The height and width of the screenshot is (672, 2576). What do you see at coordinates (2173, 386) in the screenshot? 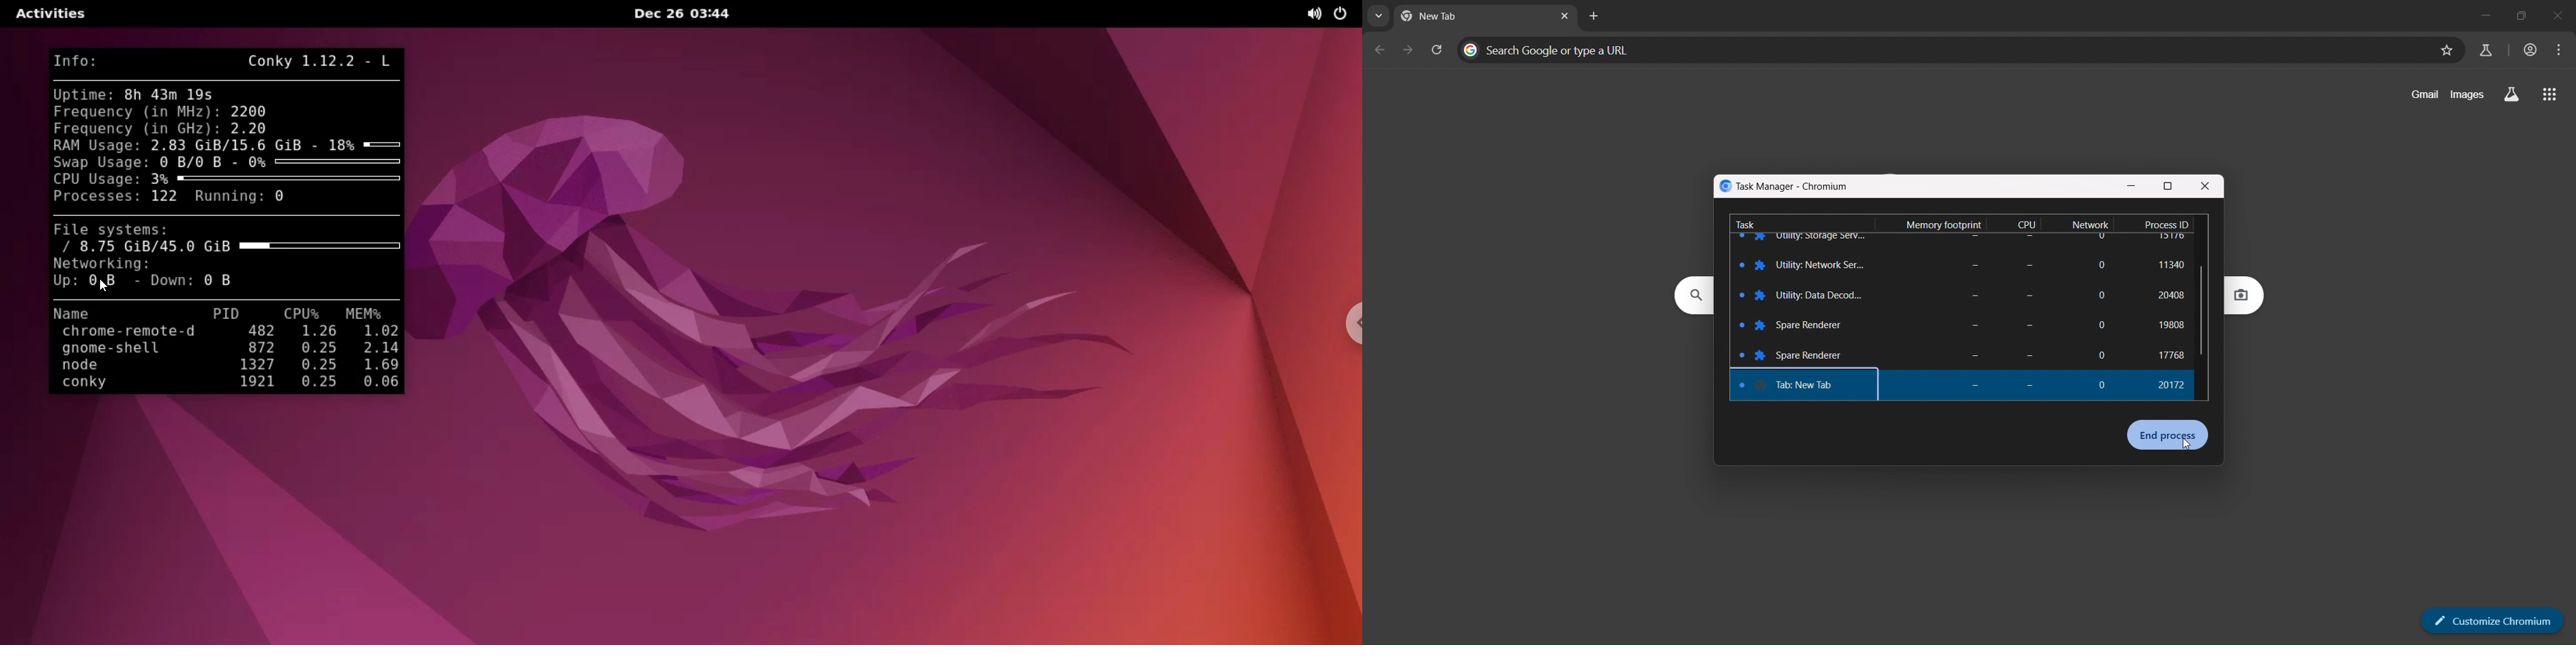
I see `17768` at bounding box center [2173, 386].